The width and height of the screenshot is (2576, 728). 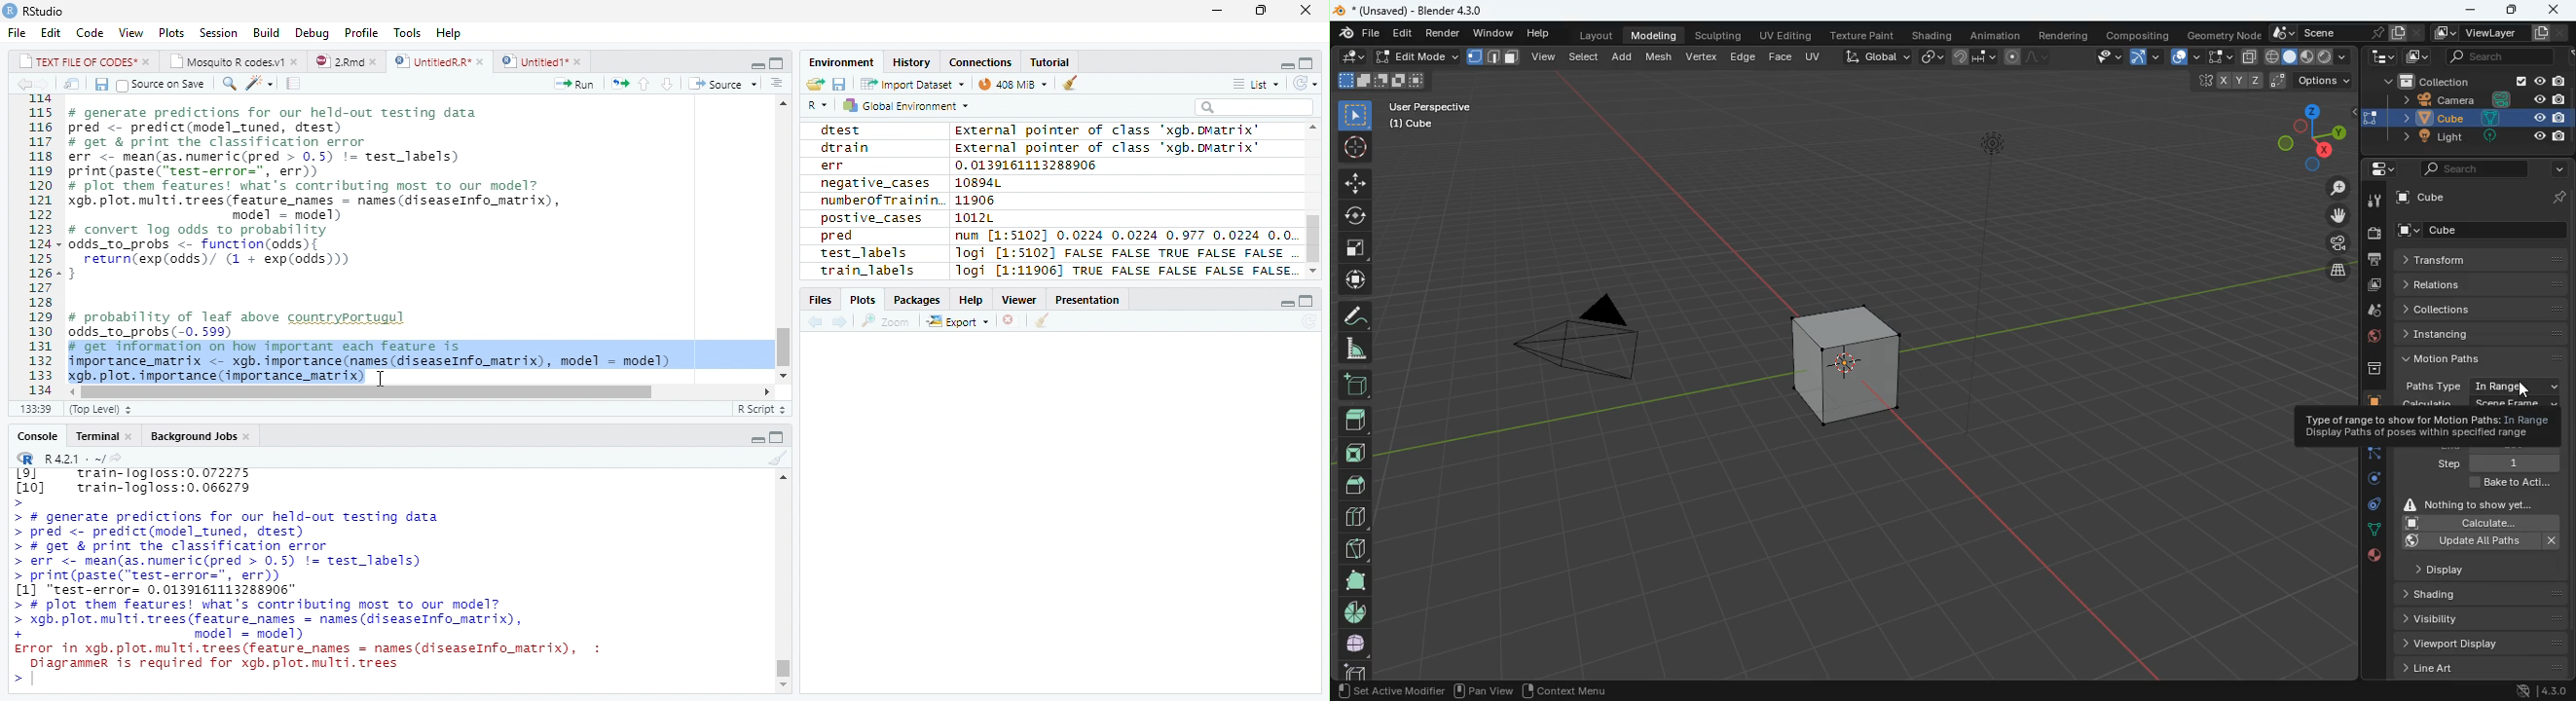 I want to click on Console, so click(x=38, y=435).